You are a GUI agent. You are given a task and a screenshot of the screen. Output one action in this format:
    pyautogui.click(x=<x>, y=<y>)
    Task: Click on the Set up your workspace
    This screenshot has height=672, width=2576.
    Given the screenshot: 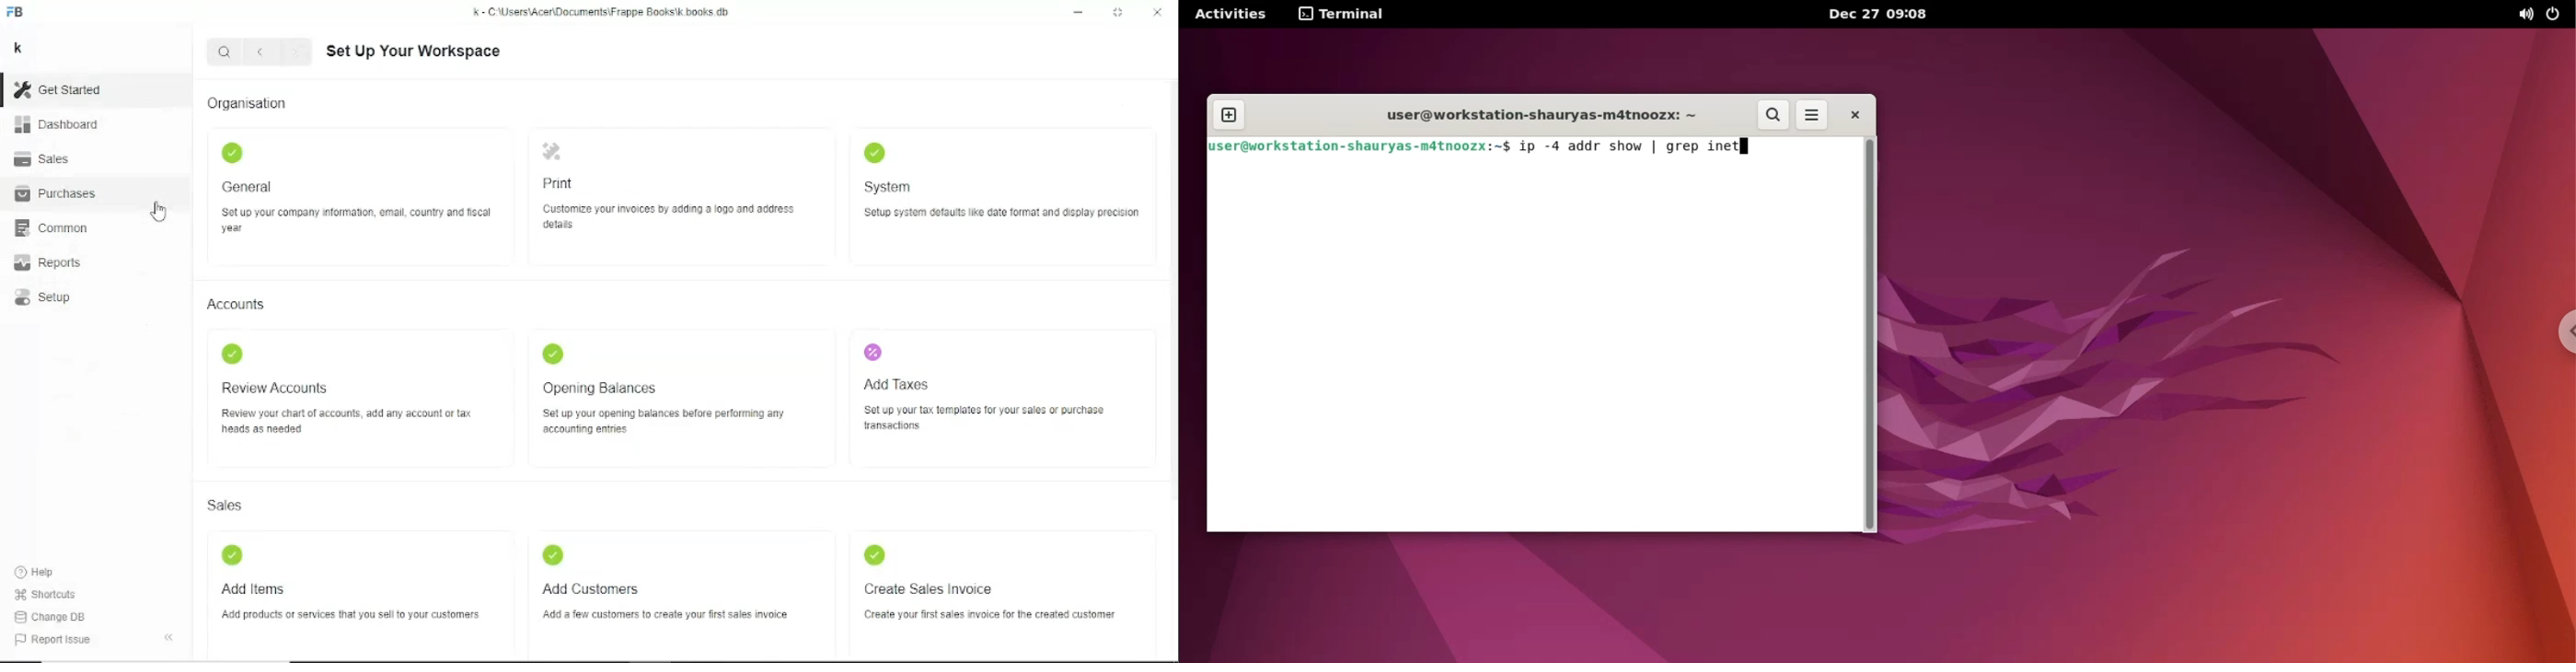 What is the action you would take?
    pyautogui.click(x=413, y=51)
    